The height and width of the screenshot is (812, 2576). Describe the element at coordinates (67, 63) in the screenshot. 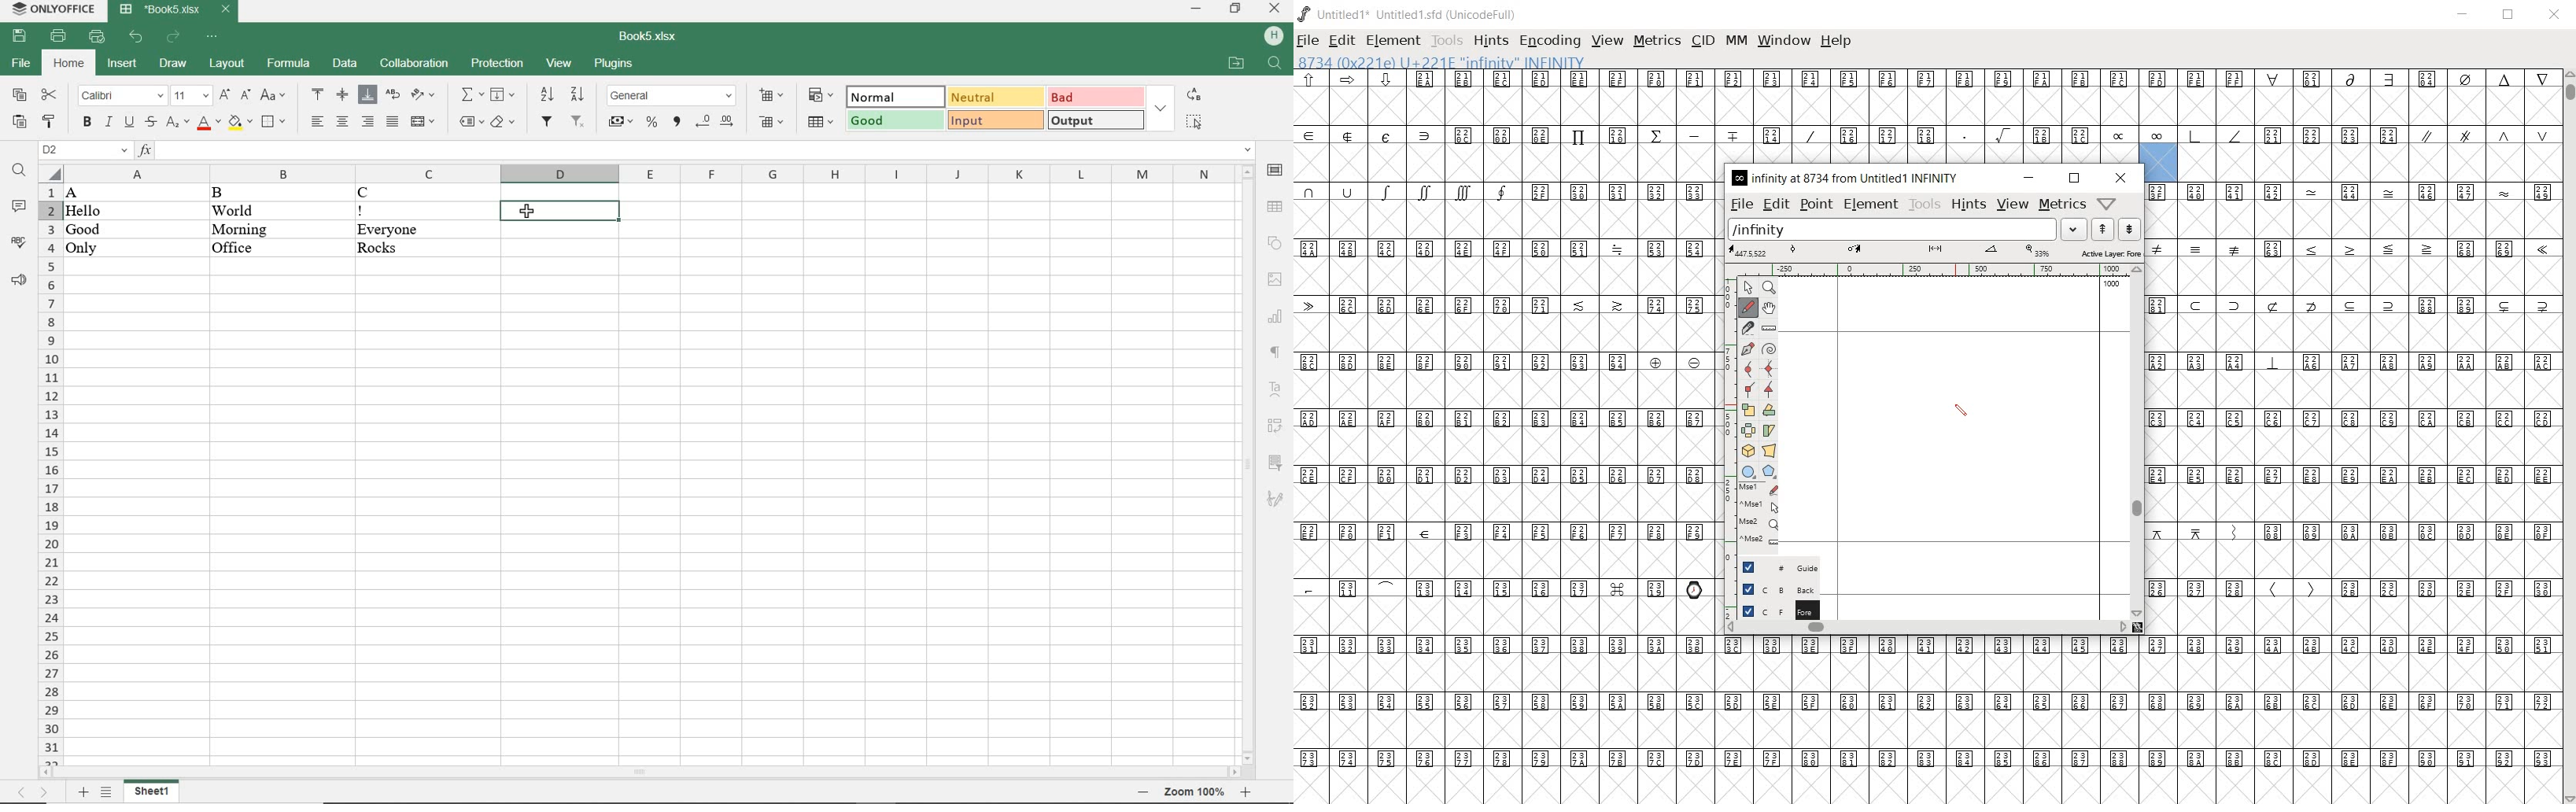

I see `HOME` at that location.